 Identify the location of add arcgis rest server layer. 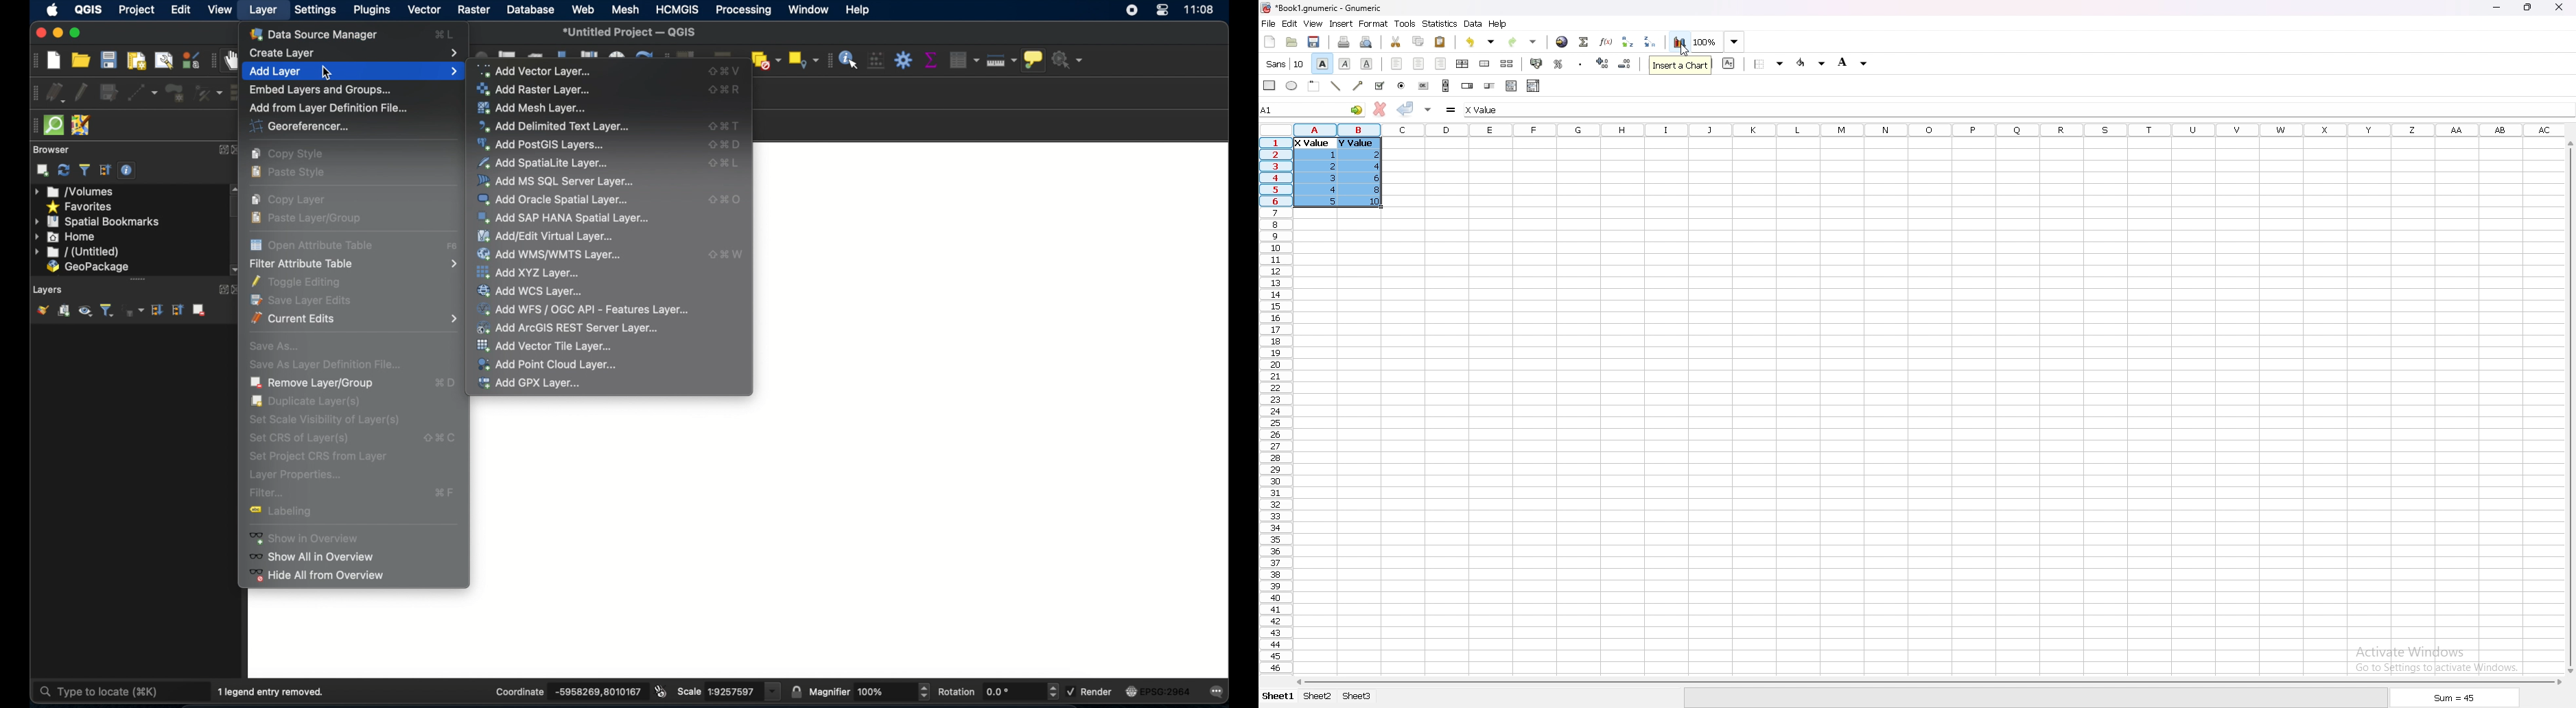
(569, 328).